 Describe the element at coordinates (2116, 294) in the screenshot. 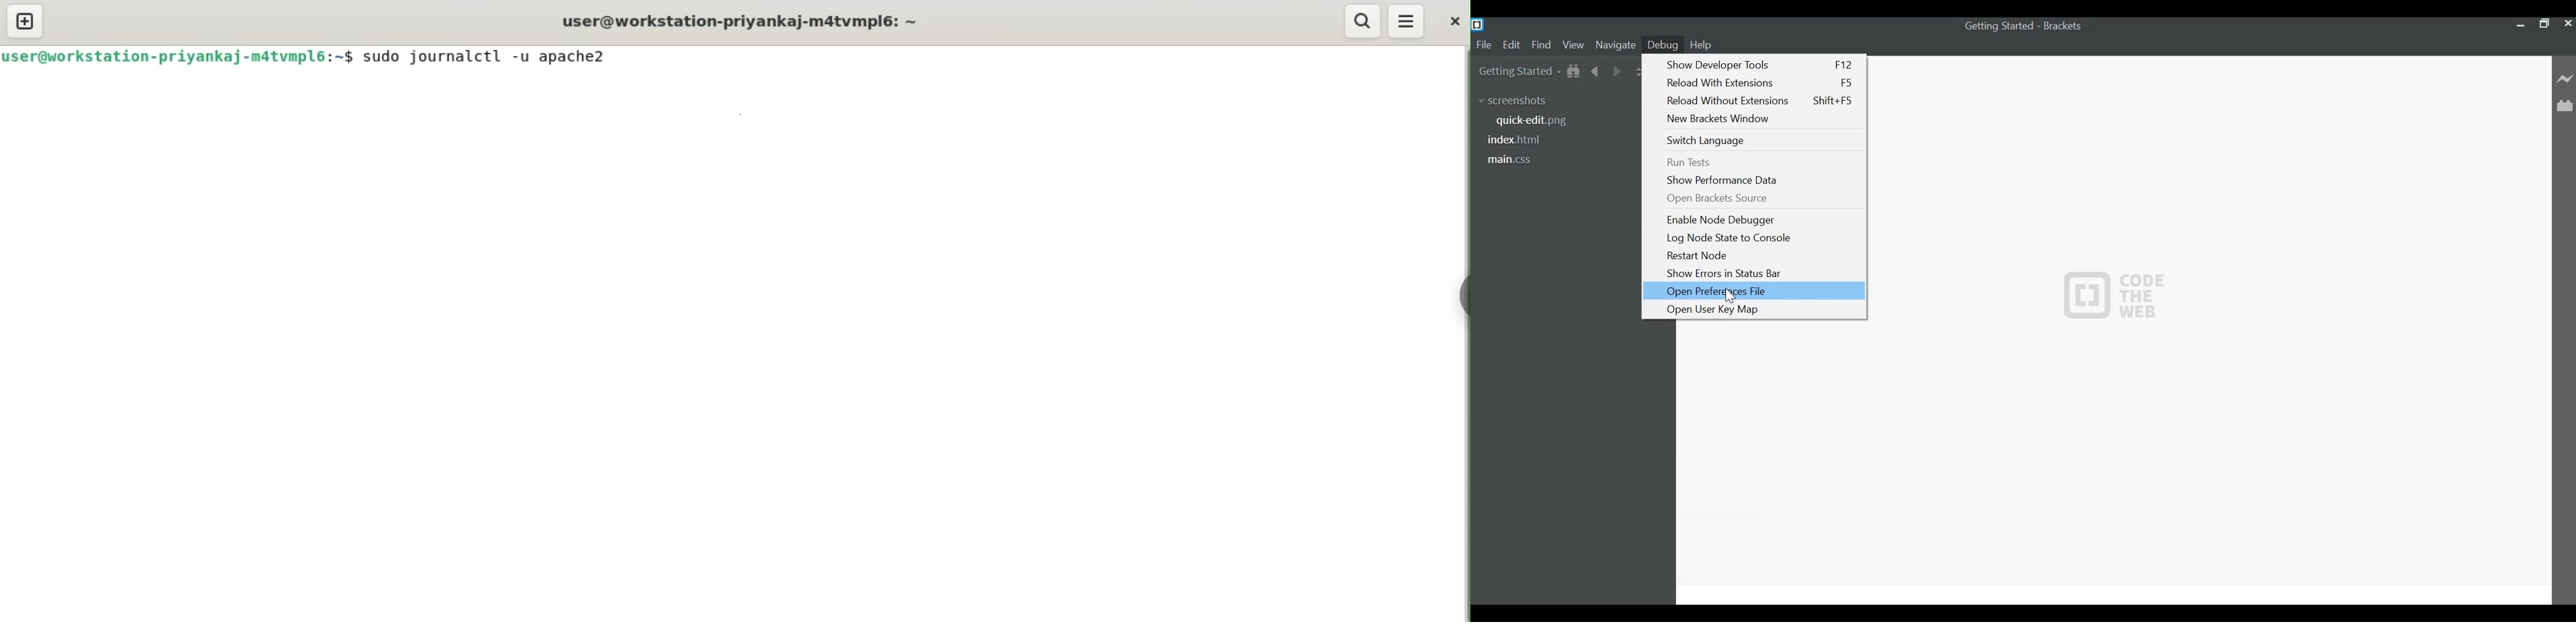

I see `Logo` at that location.